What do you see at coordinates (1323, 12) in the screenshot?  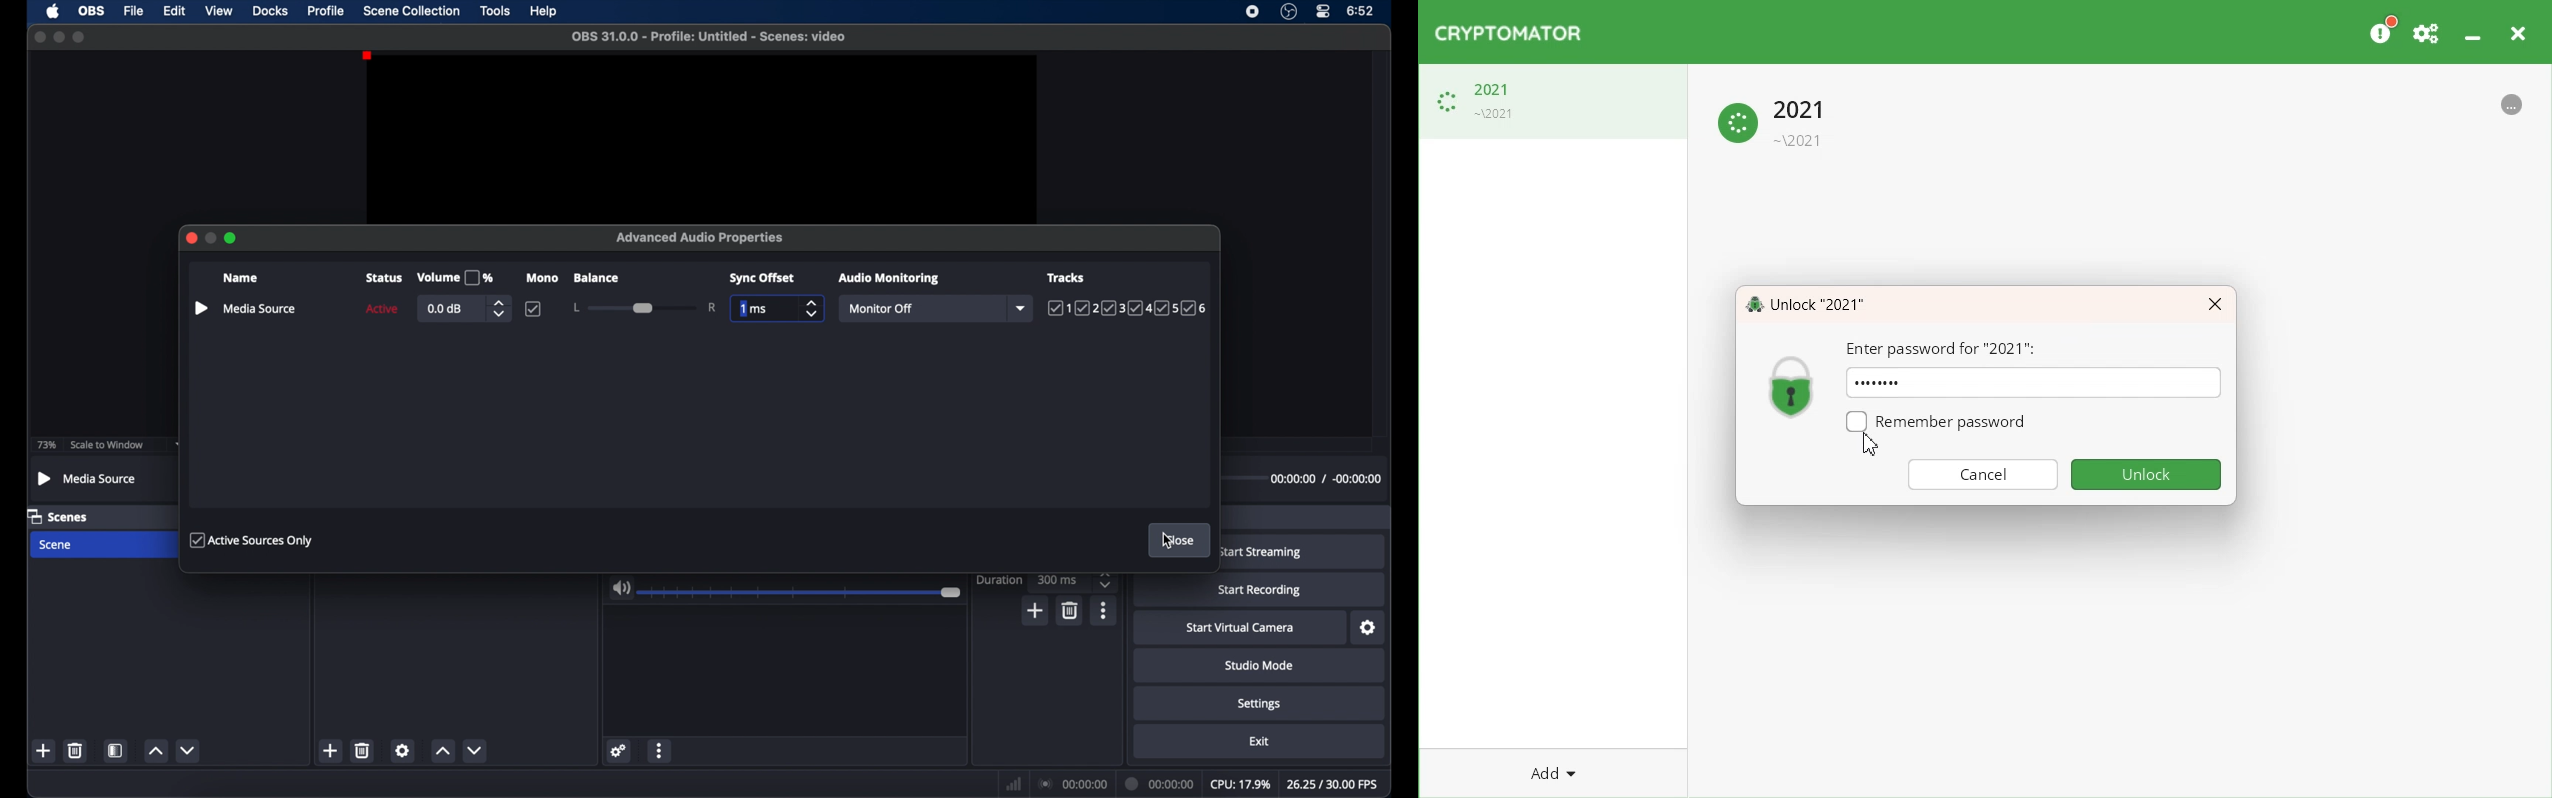 I see `control center` at bounding box center [1323, 12].